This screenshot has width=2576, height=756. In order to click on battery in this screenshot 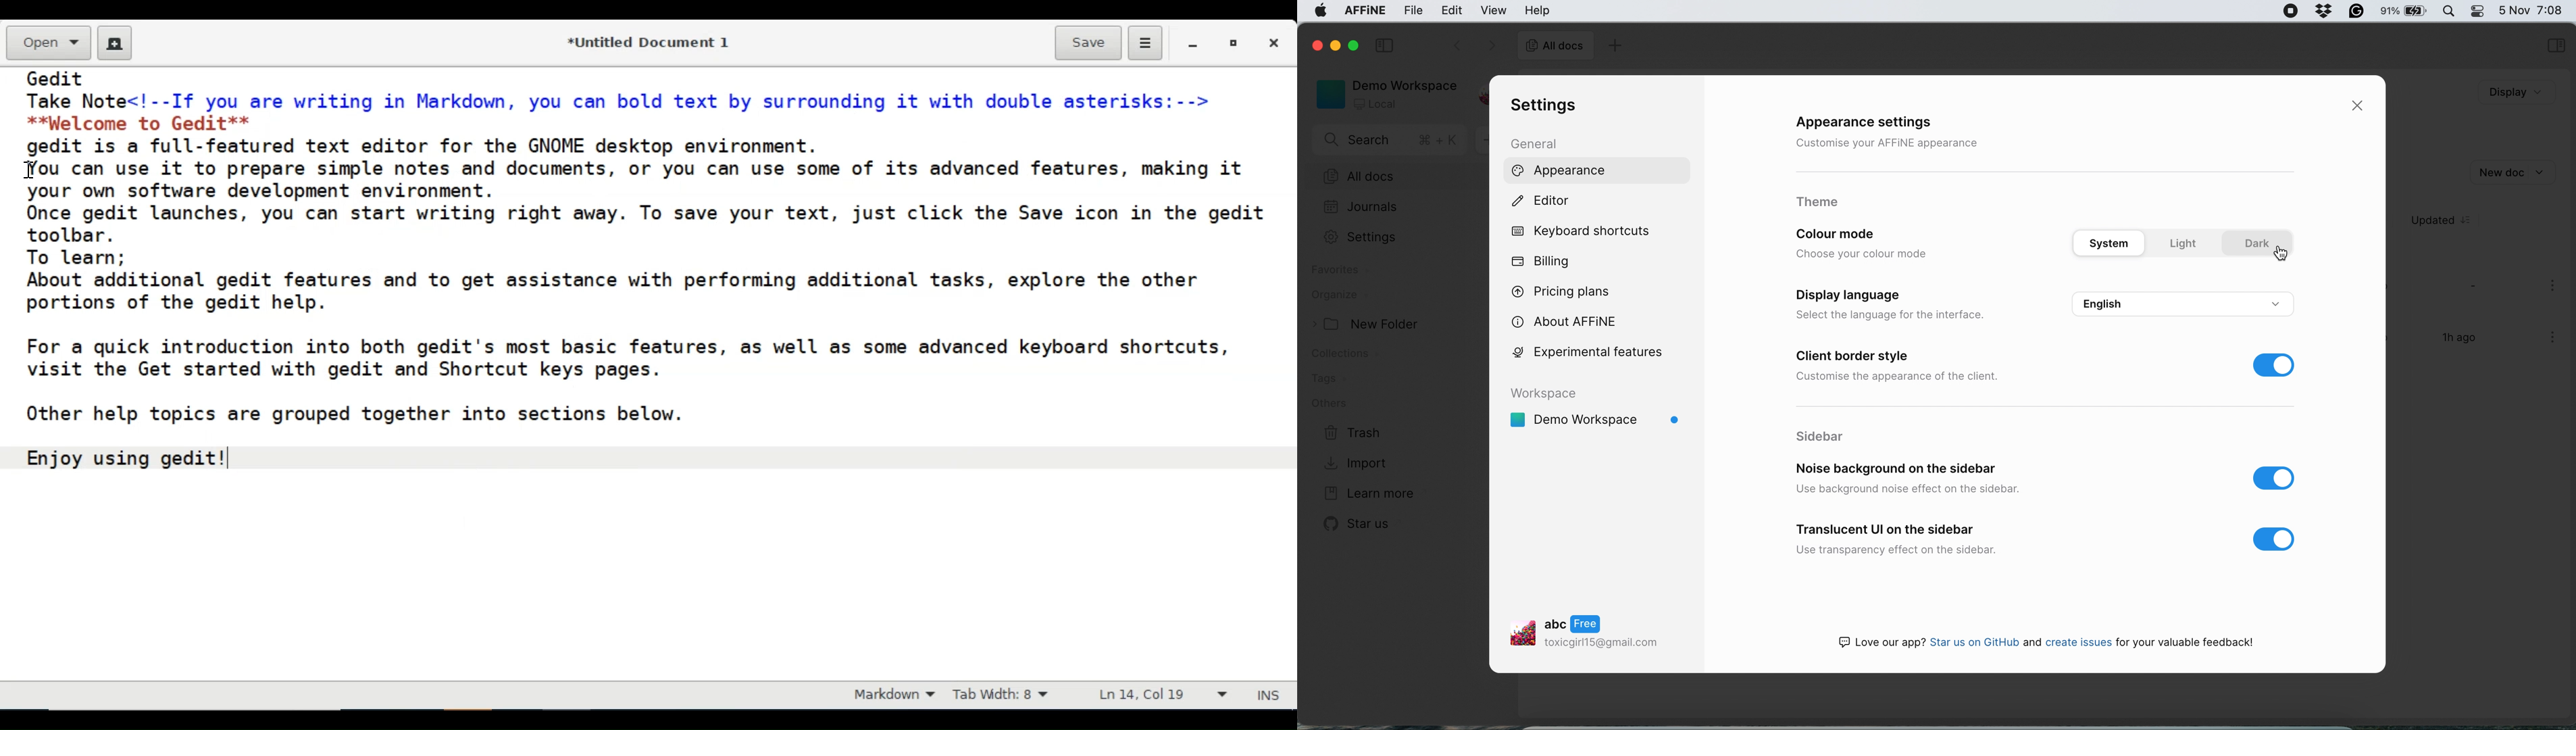, I will do `click(2407, 12)`.